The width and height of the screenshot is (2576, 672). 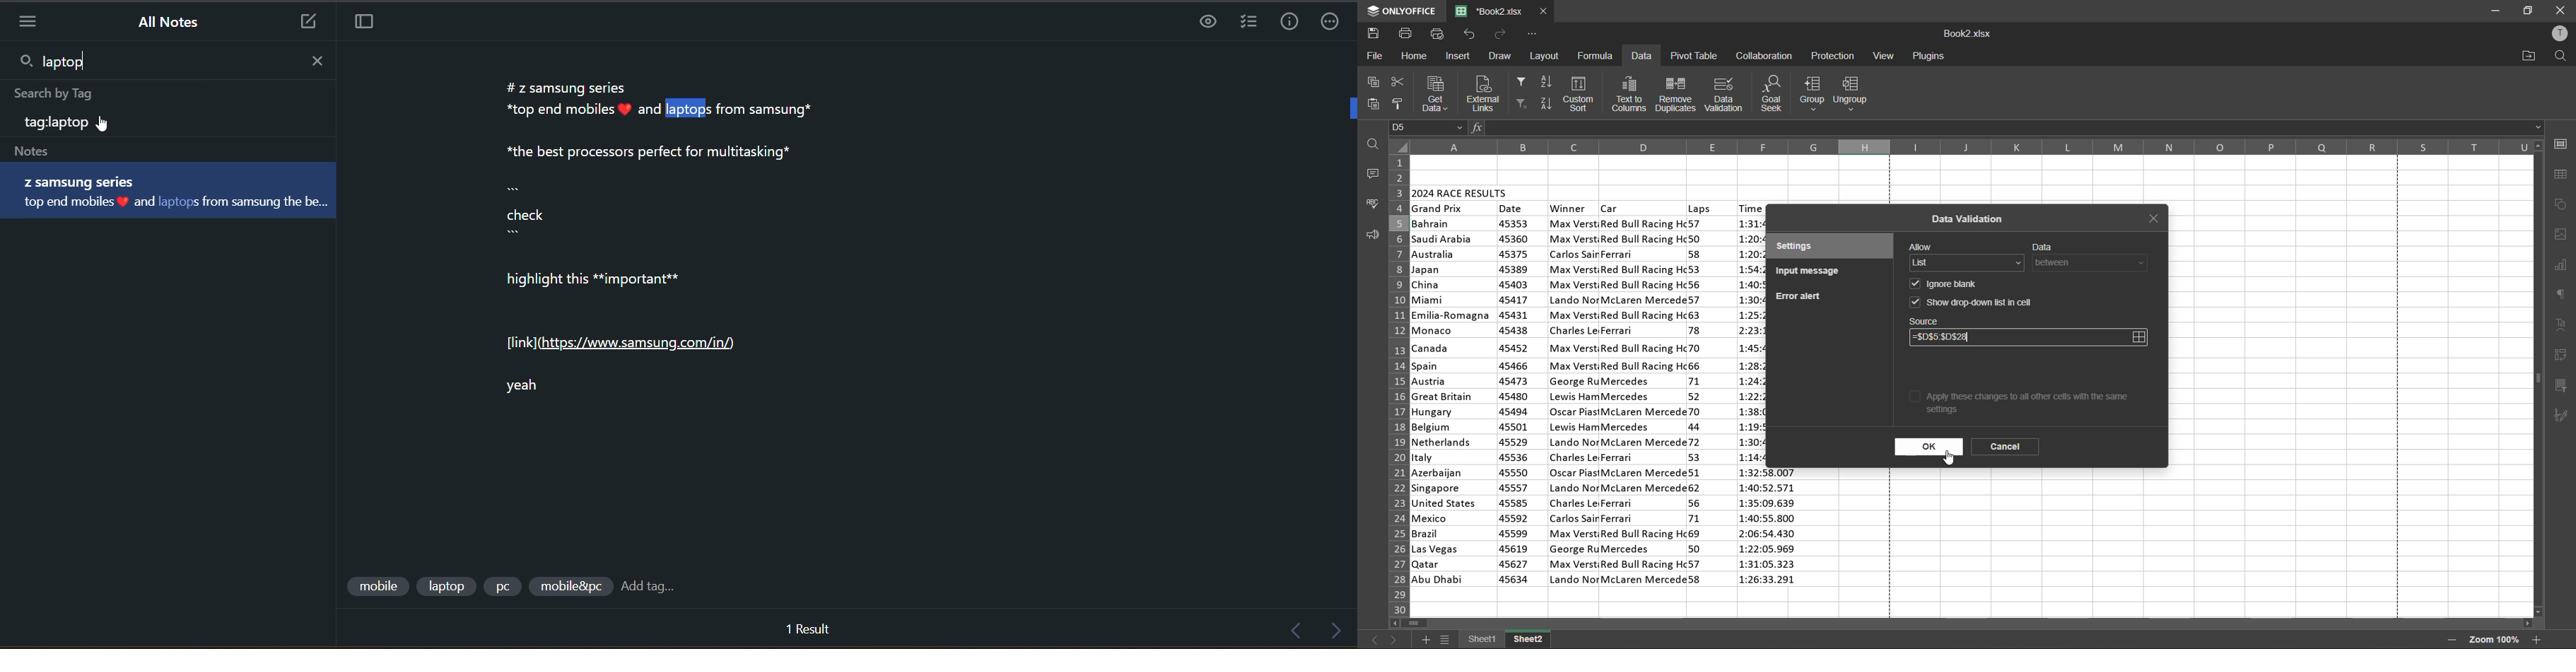 I want to click on menu, so click(x=33, y=23).